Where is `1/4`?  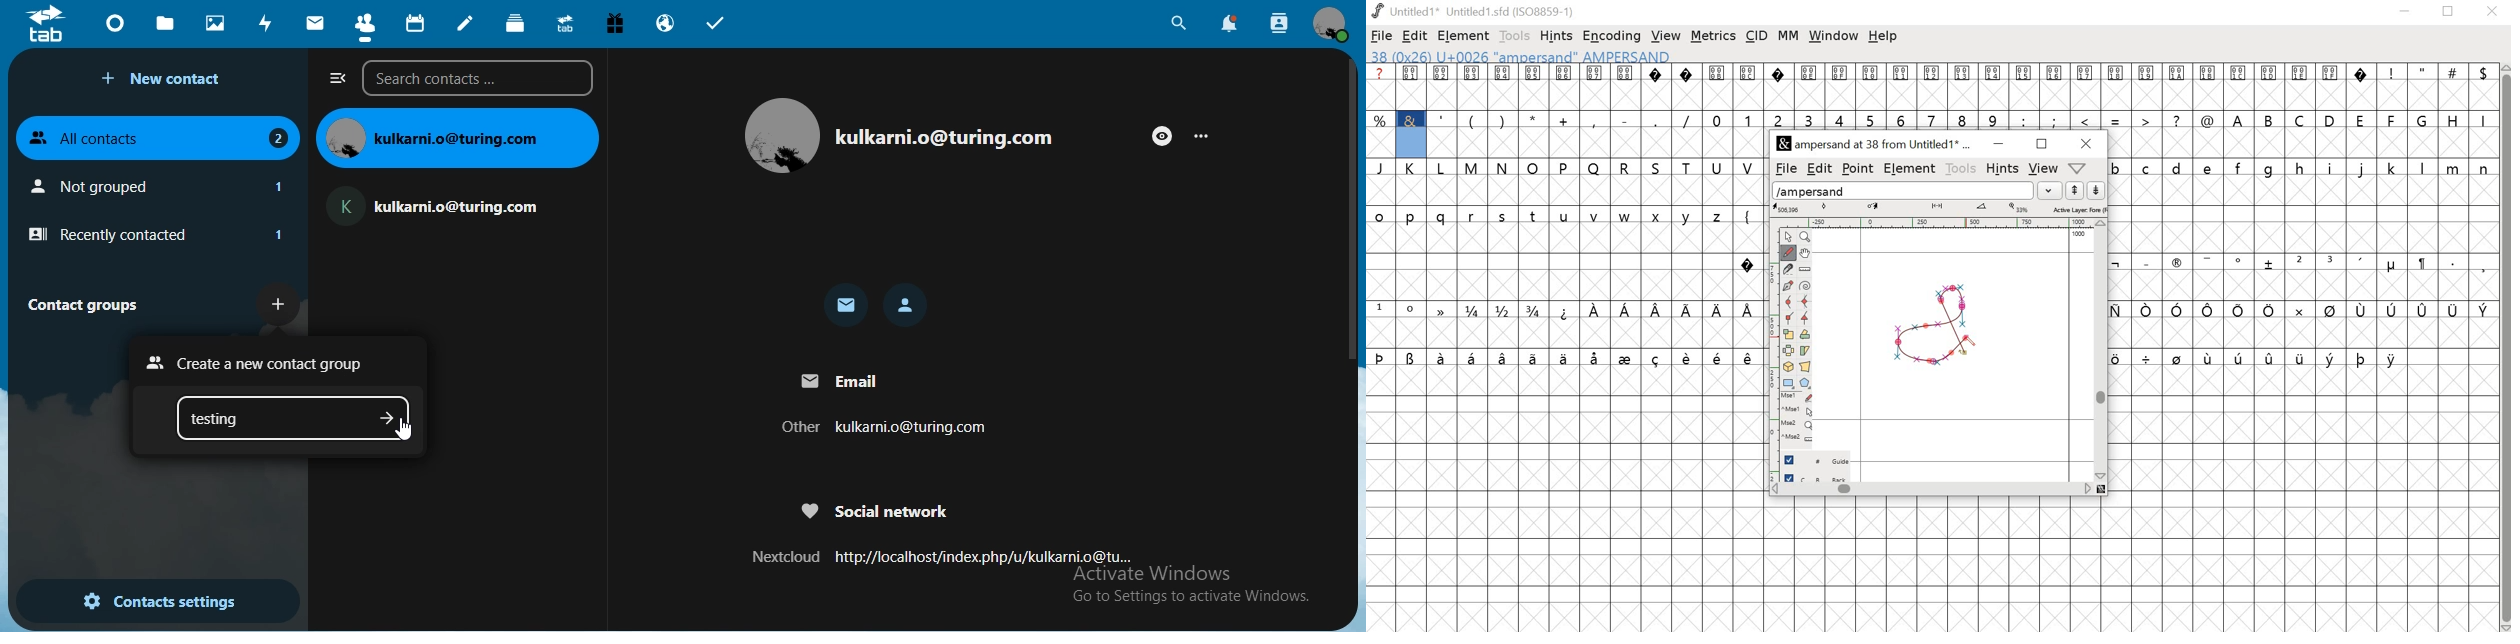 1/4 is located at coordinates (1474, 311).